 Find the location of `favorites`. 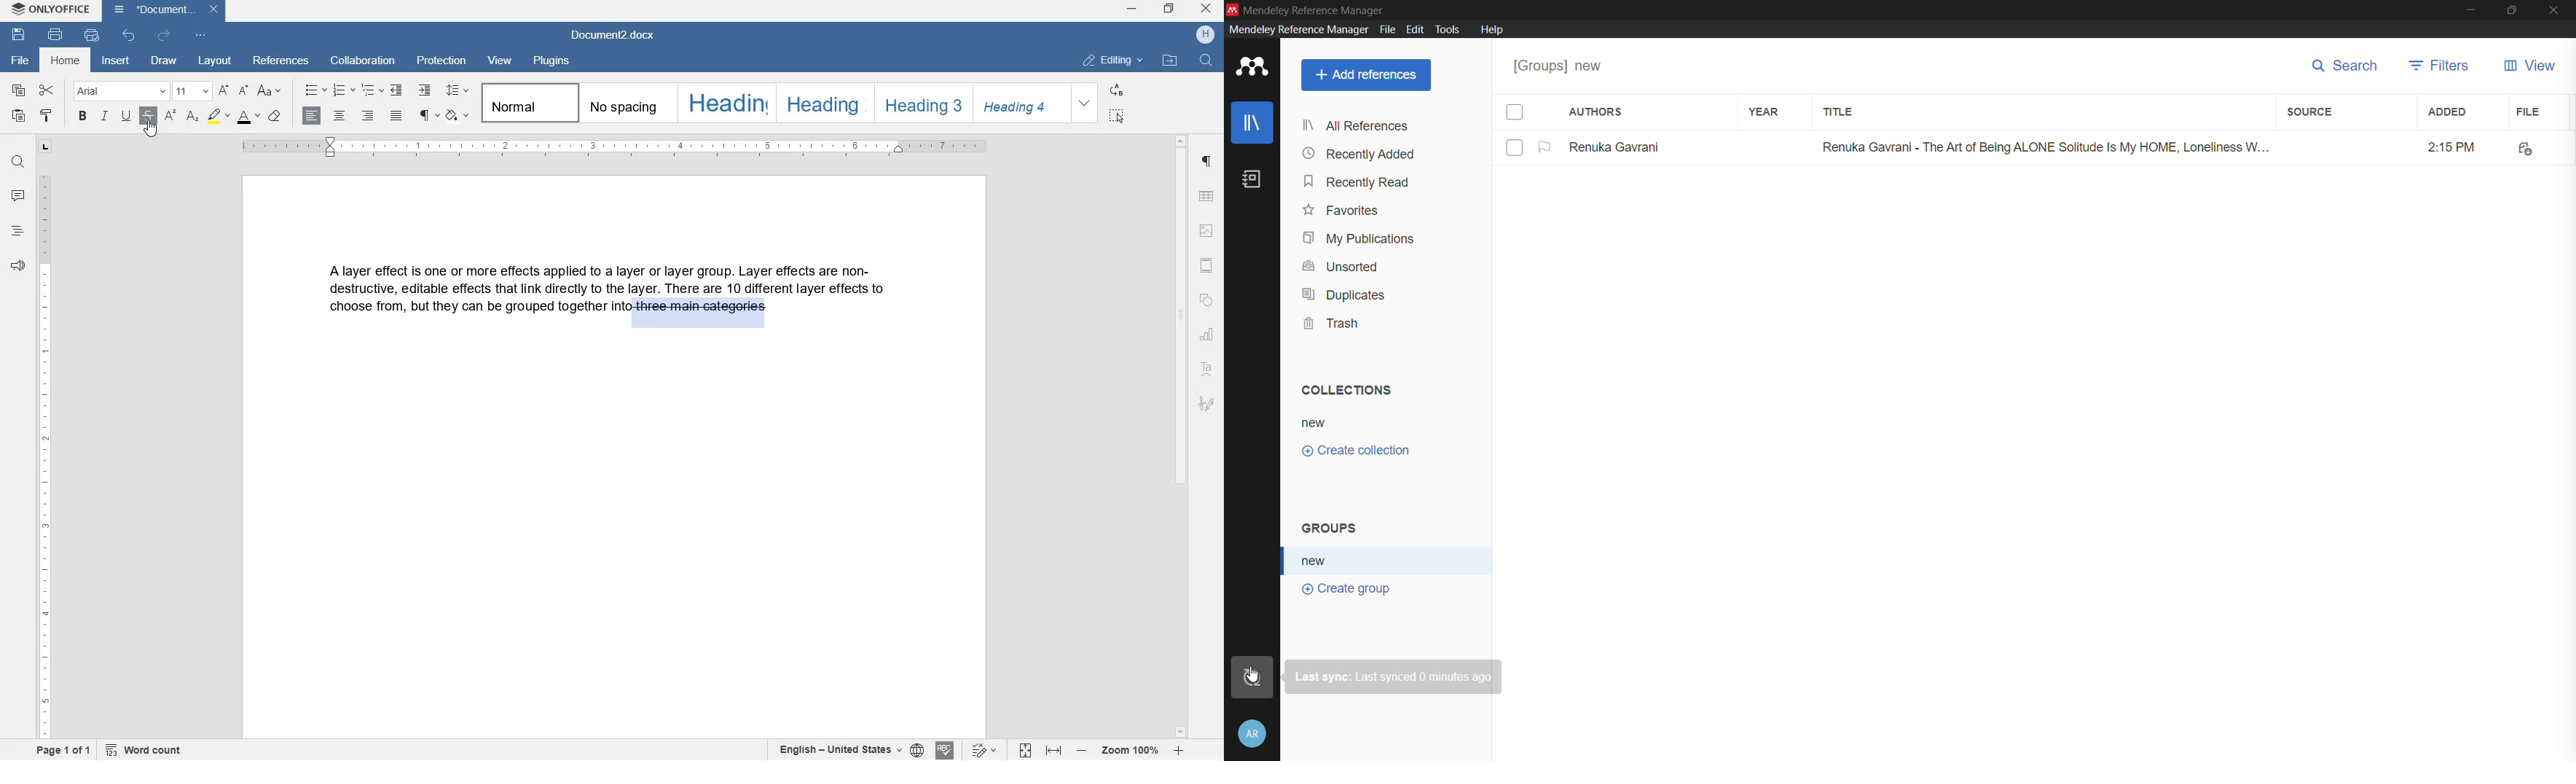

favorites is located at coordinates (1341, 211).